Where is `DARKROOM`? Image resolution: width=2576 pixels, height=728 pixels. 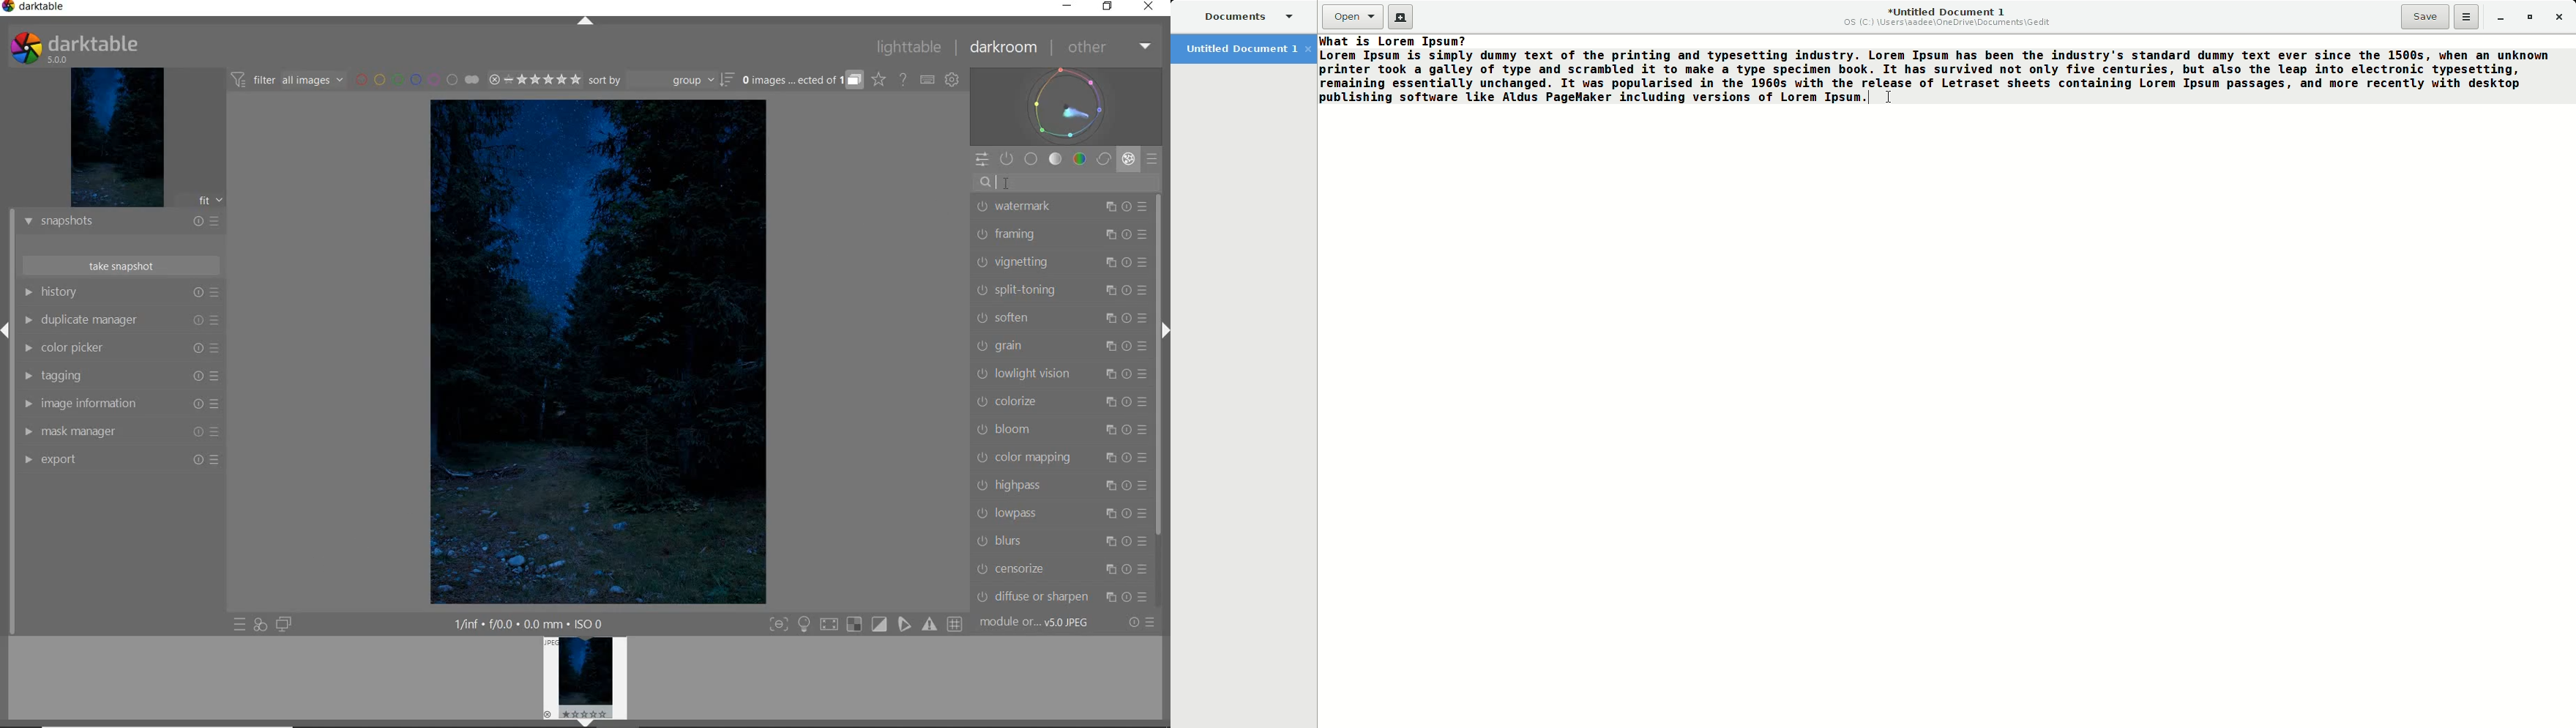
DARKROOM is located at coordinates (1004, 47).